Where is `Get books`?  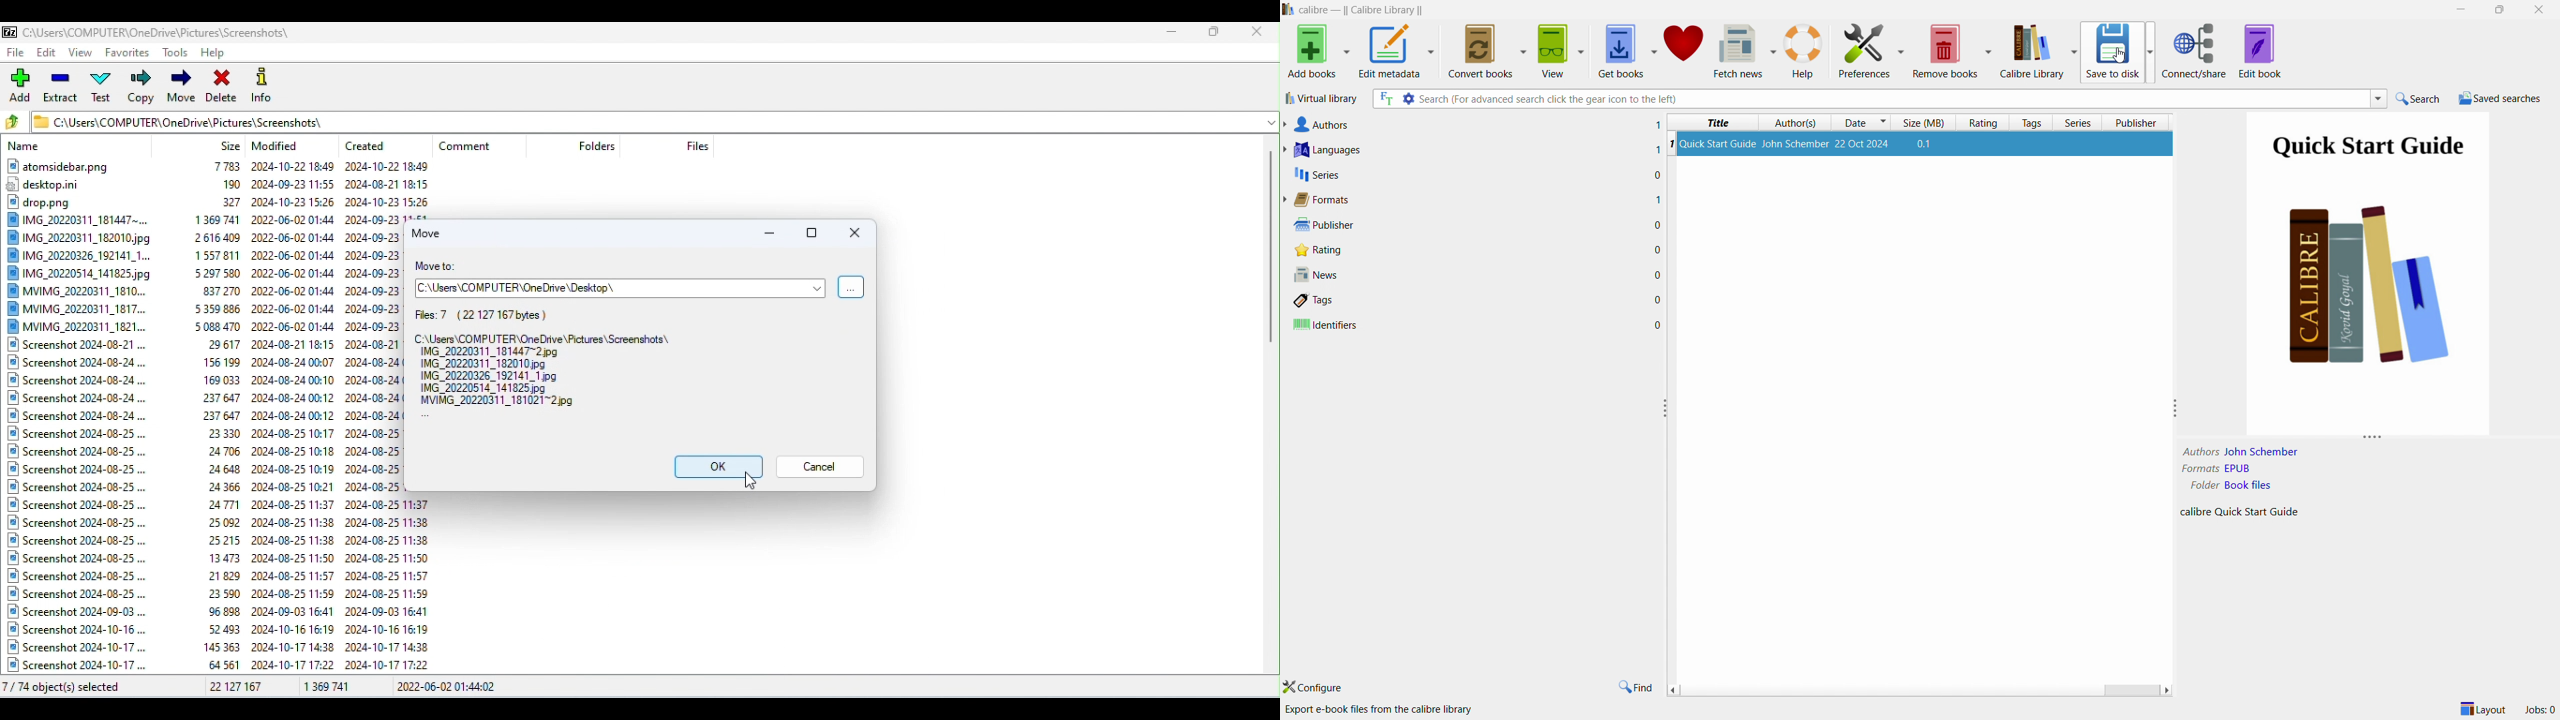
Get books is located at coordinates (1619, 51).